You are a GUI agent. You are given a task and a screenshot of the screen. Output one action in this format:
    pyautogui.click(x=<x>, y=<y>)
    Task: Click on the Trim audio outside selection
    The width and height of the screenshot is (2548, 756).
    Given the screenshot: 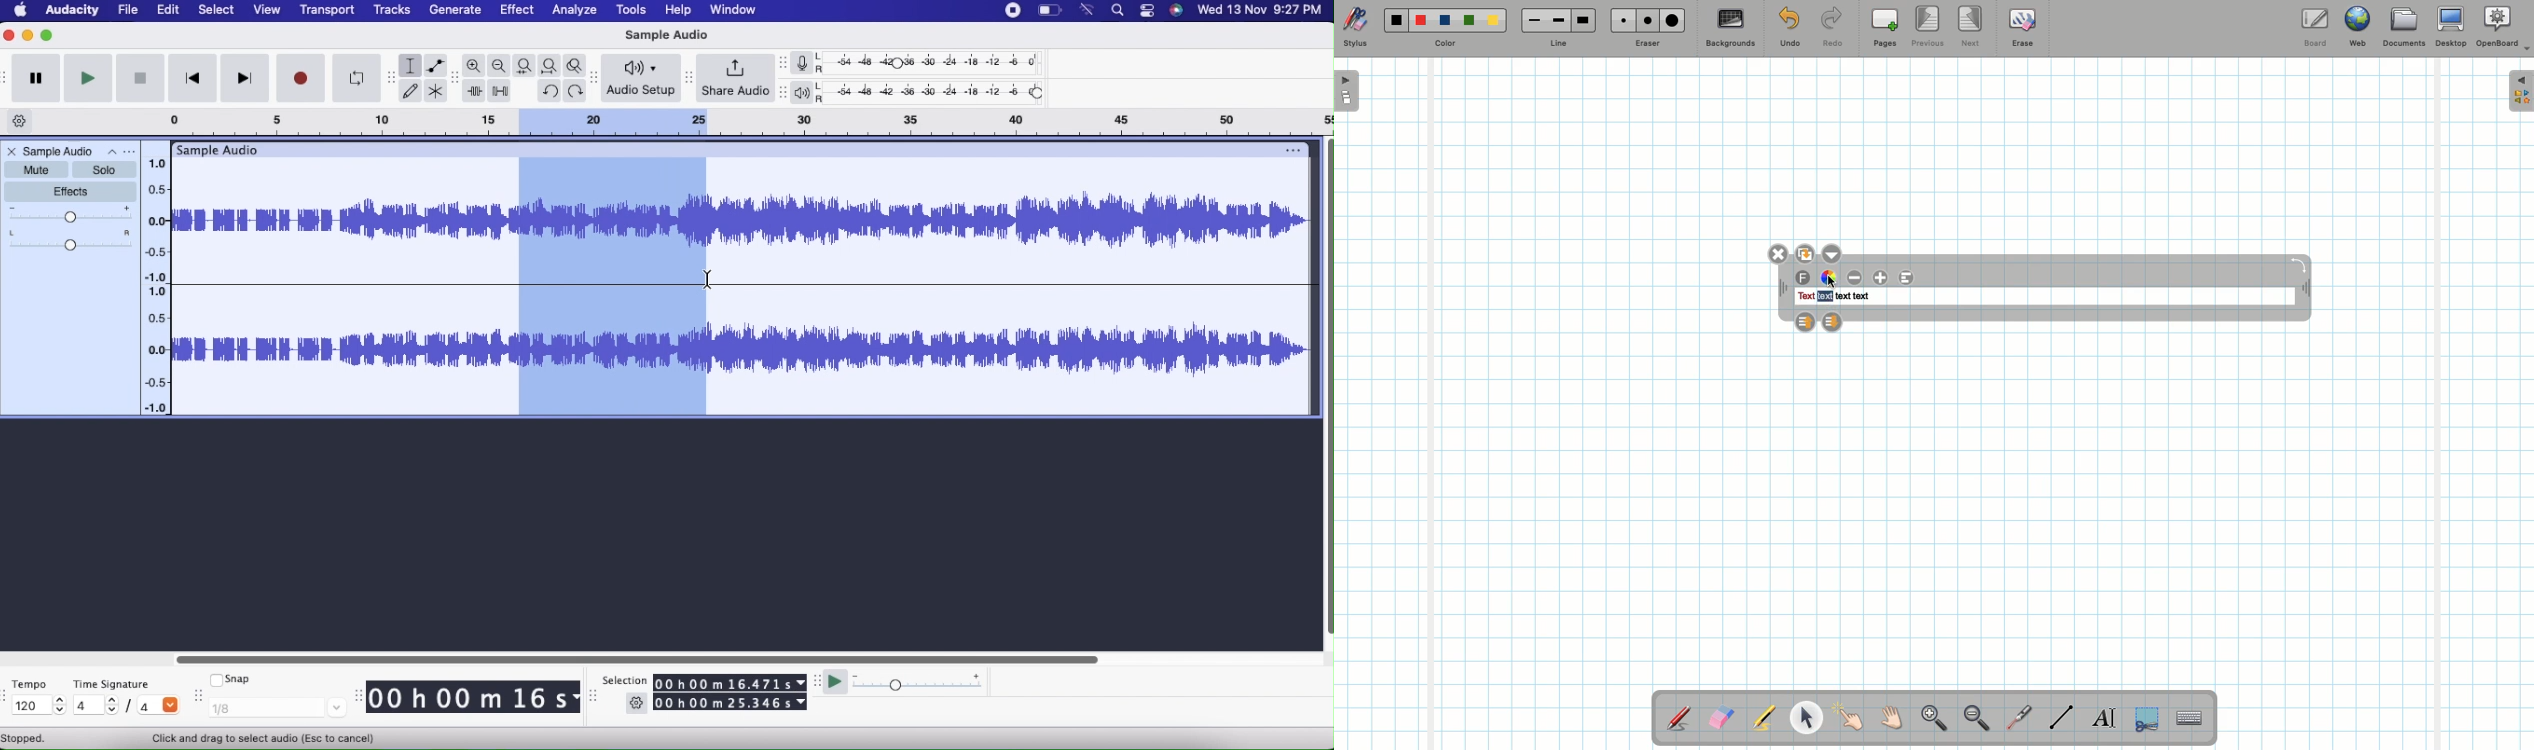 What is the action you would take?
    pyautogui.click(x=474, y=92)
    